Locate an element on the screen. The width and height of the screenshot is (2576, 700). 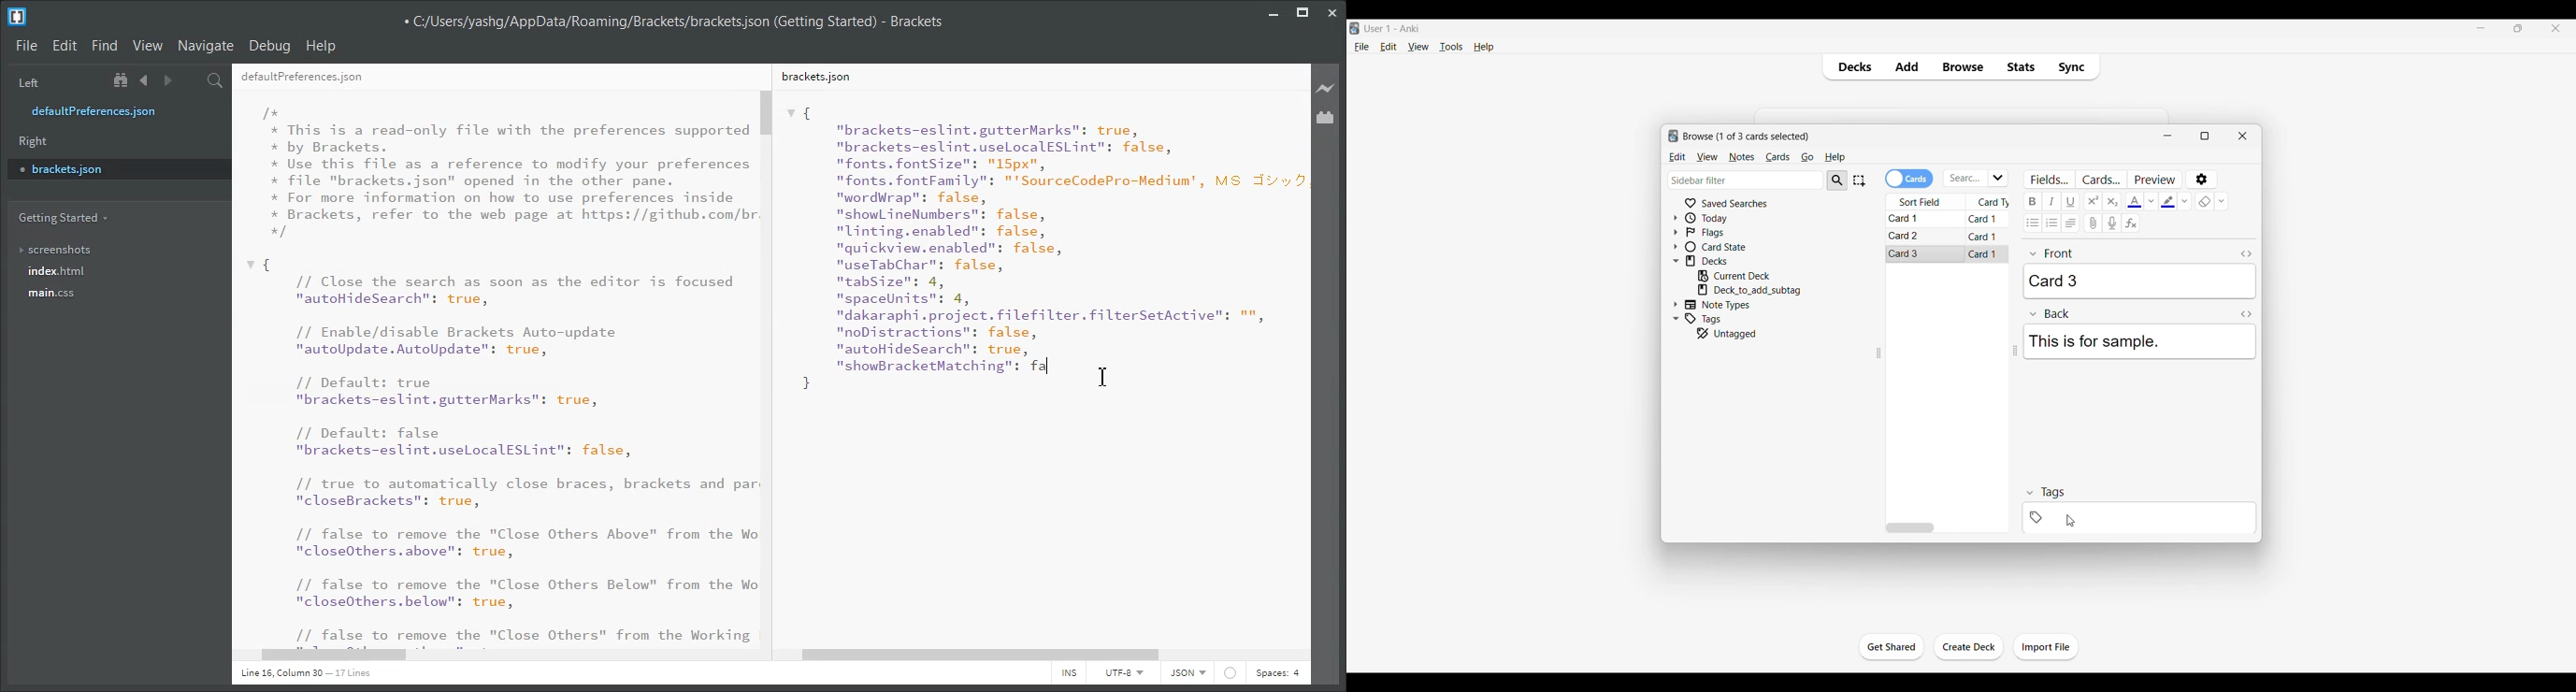
Show interface in a smaller tab is located at coordinates (2518, 28).